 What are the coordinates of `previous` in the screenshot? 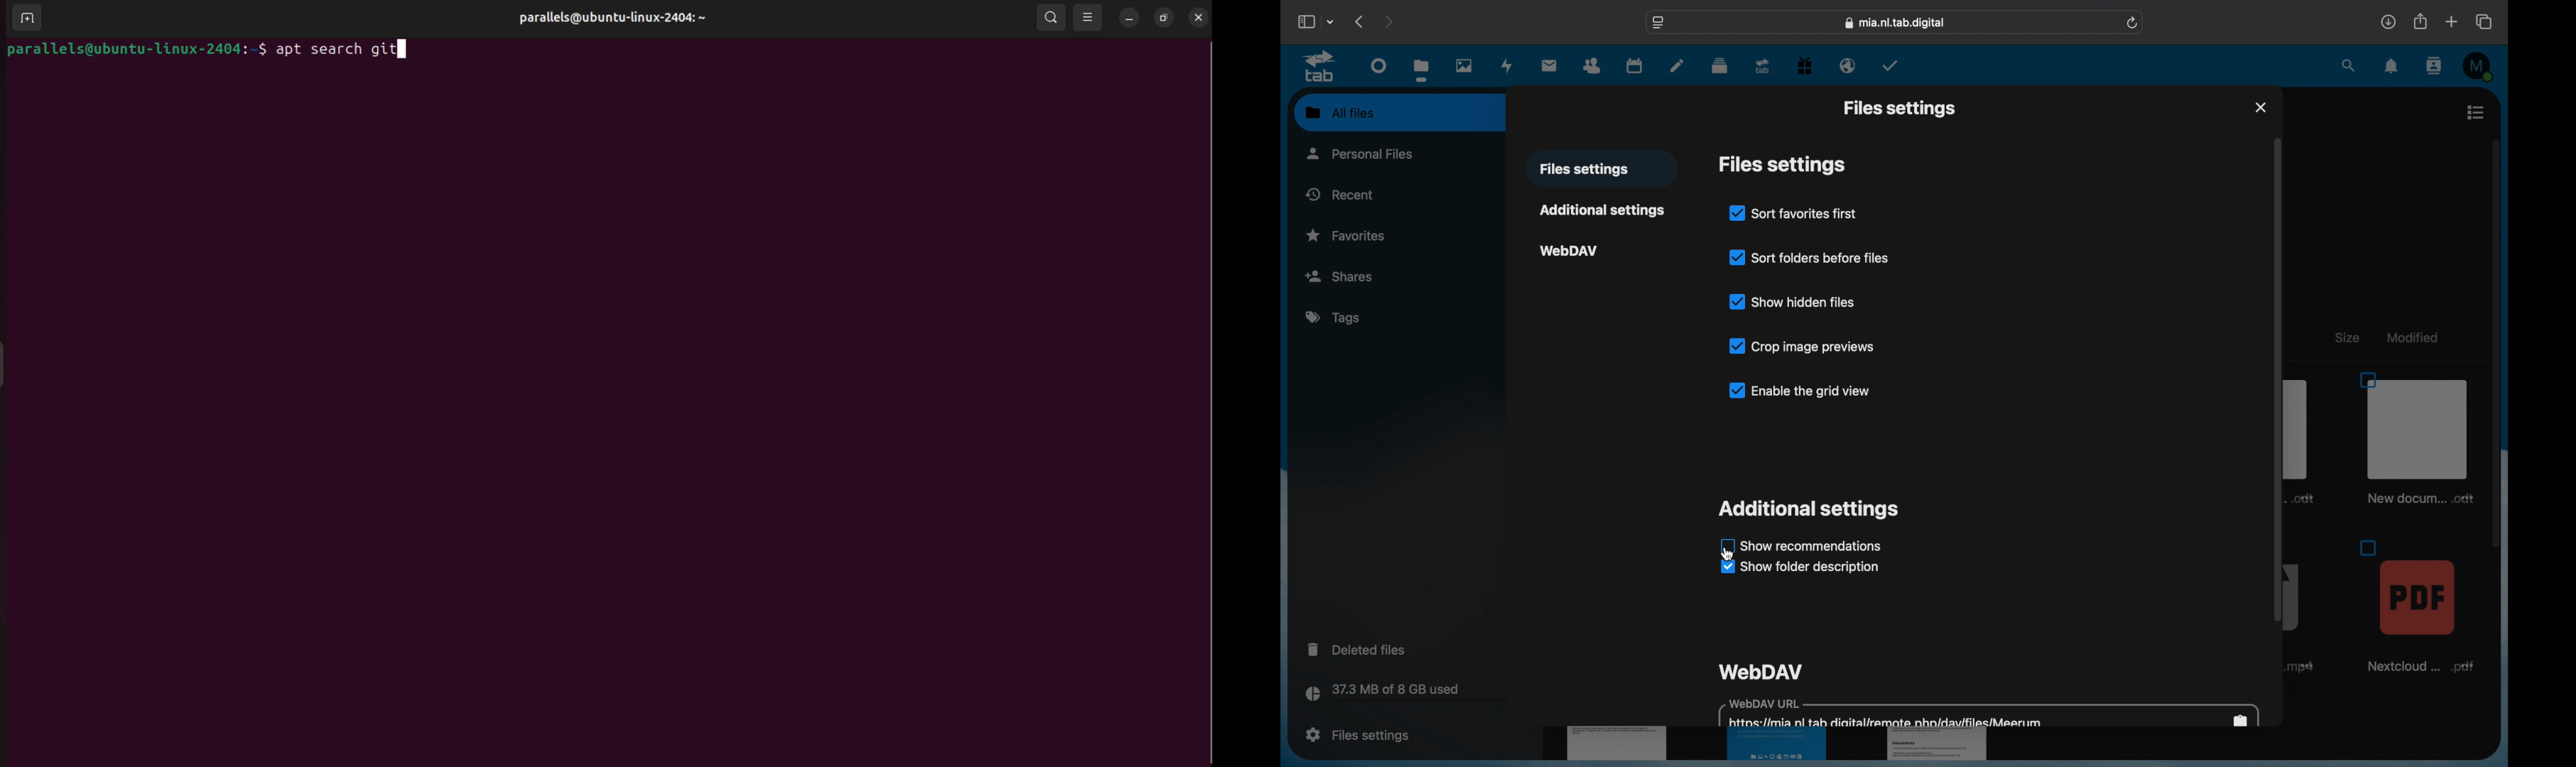 It's located at (1359, 21).